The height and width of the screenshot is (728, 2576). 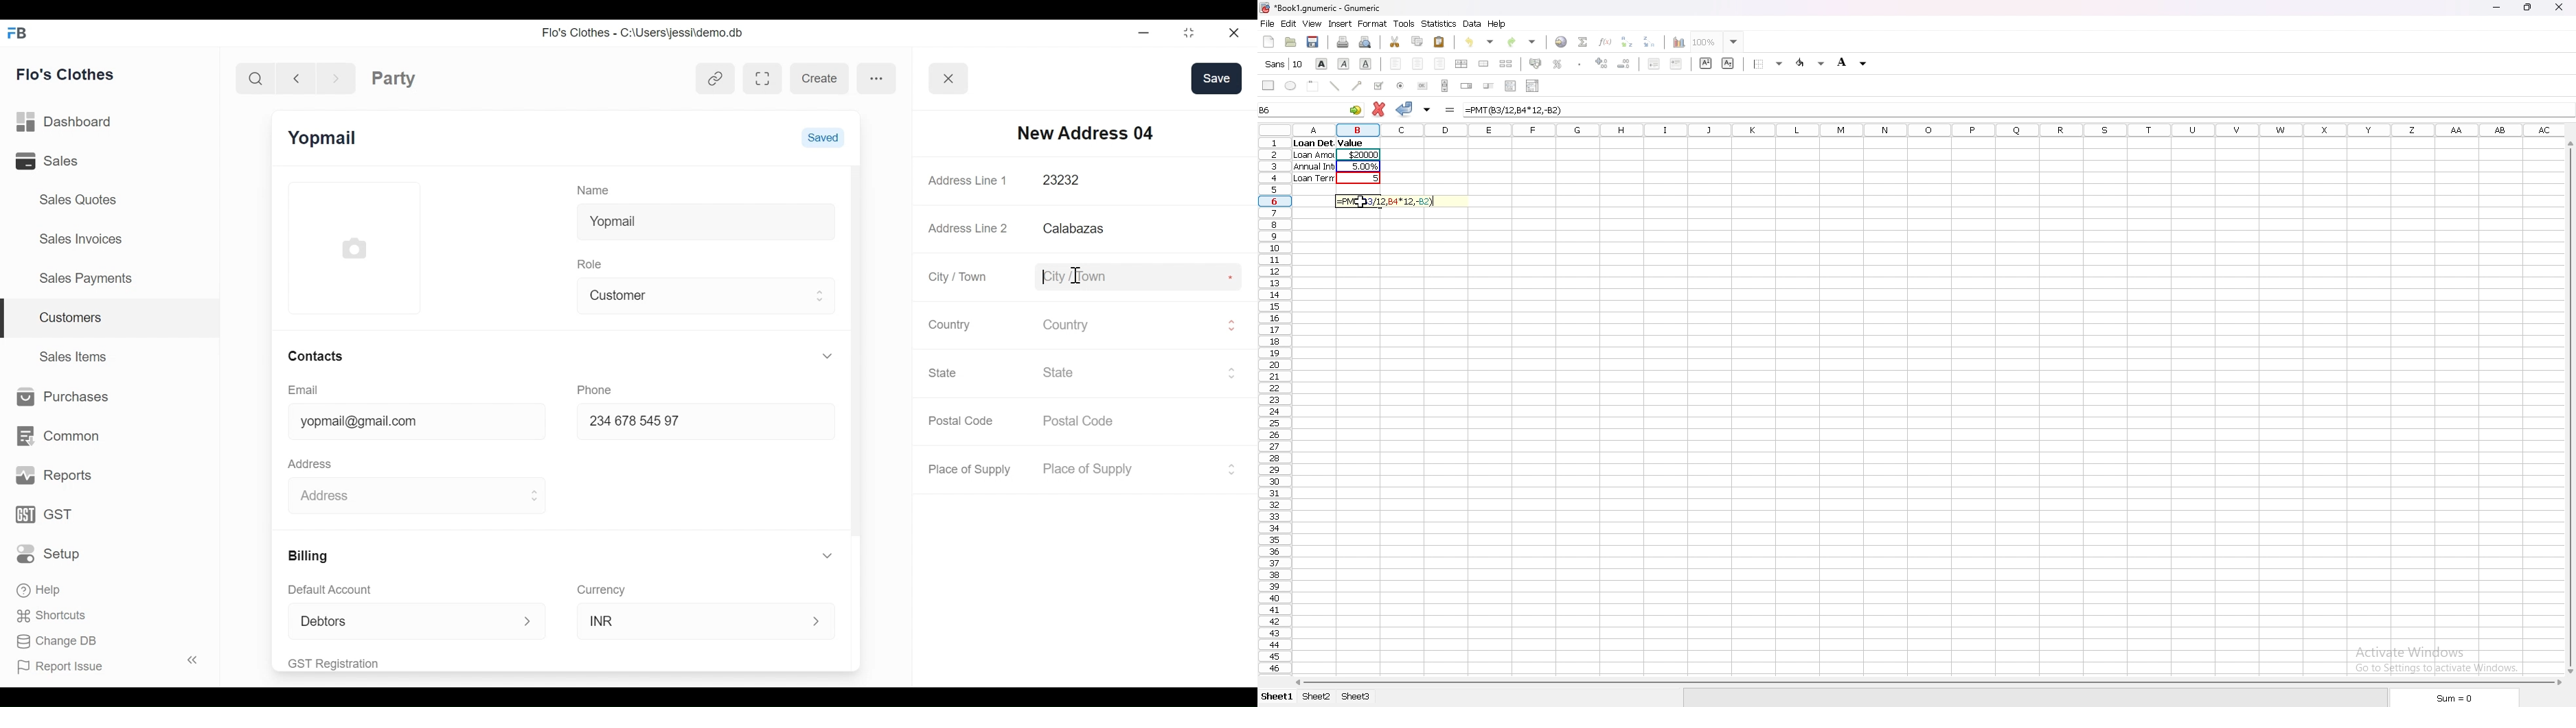 What do you see at coordinates (41, 588) in the screenshot?
I see `Help` at bounding box center [41, 588].